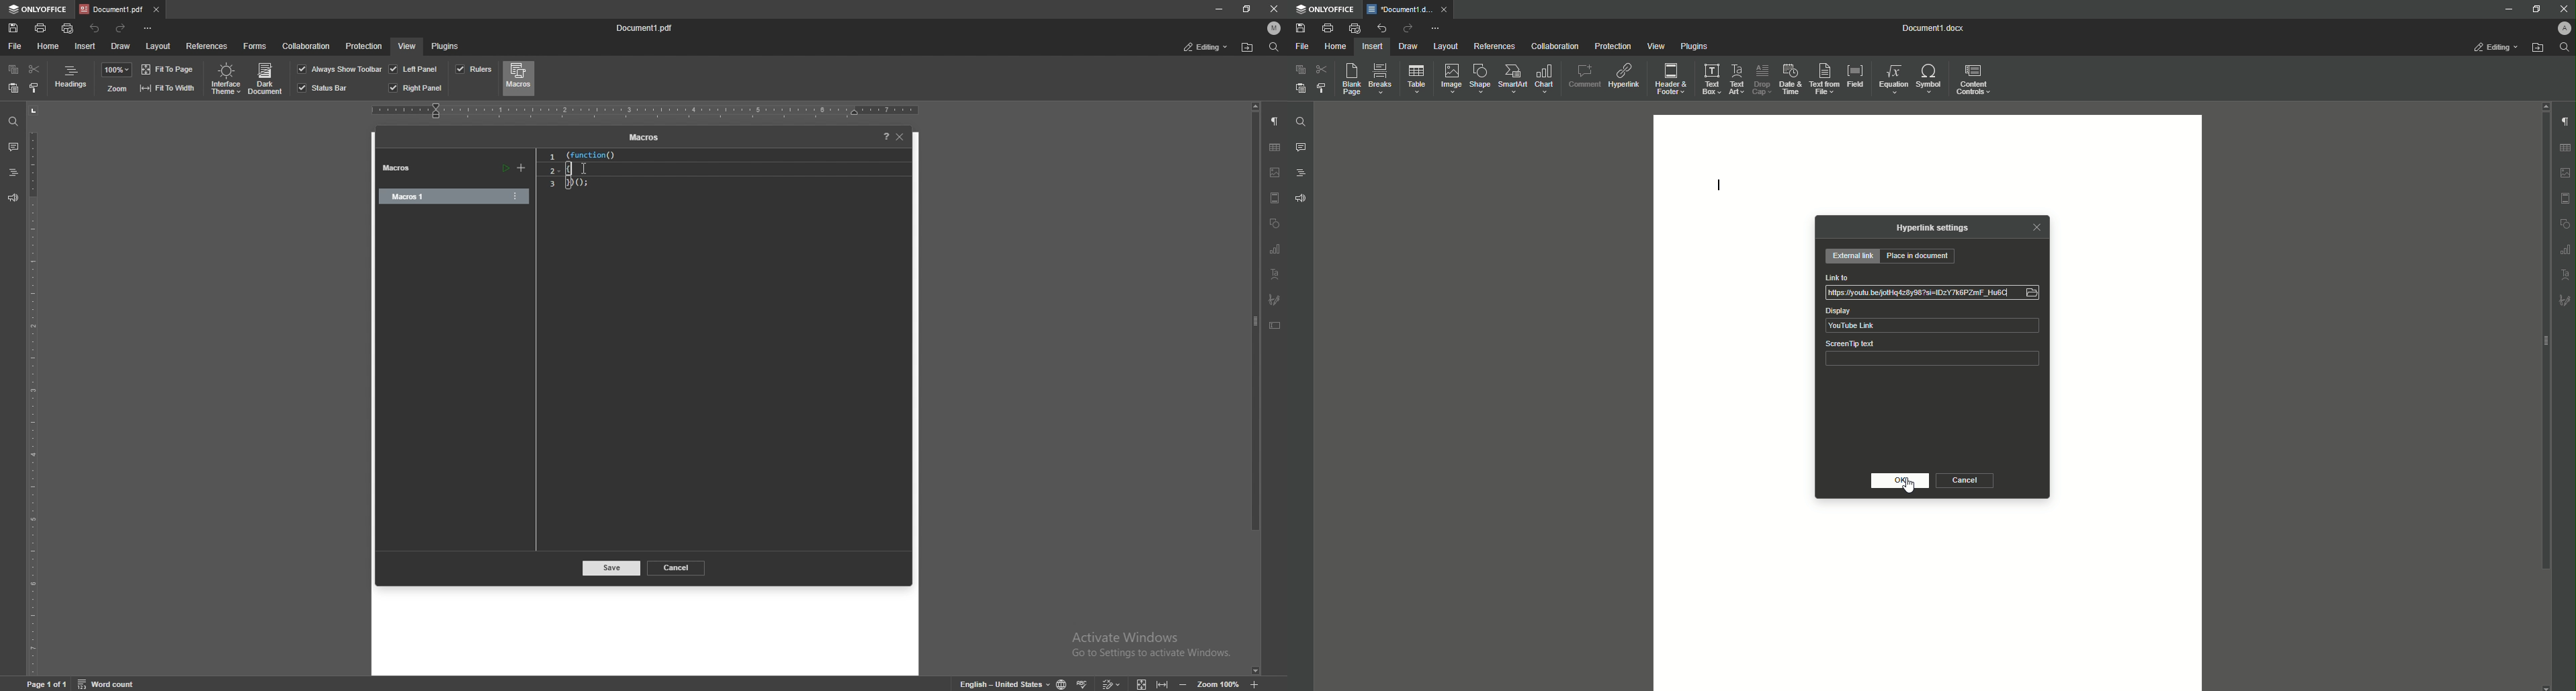 This screenshot has width=2576, height=700. Describe the element at coordinates (13, 89) in the screenshot. I see `paste` at that location.